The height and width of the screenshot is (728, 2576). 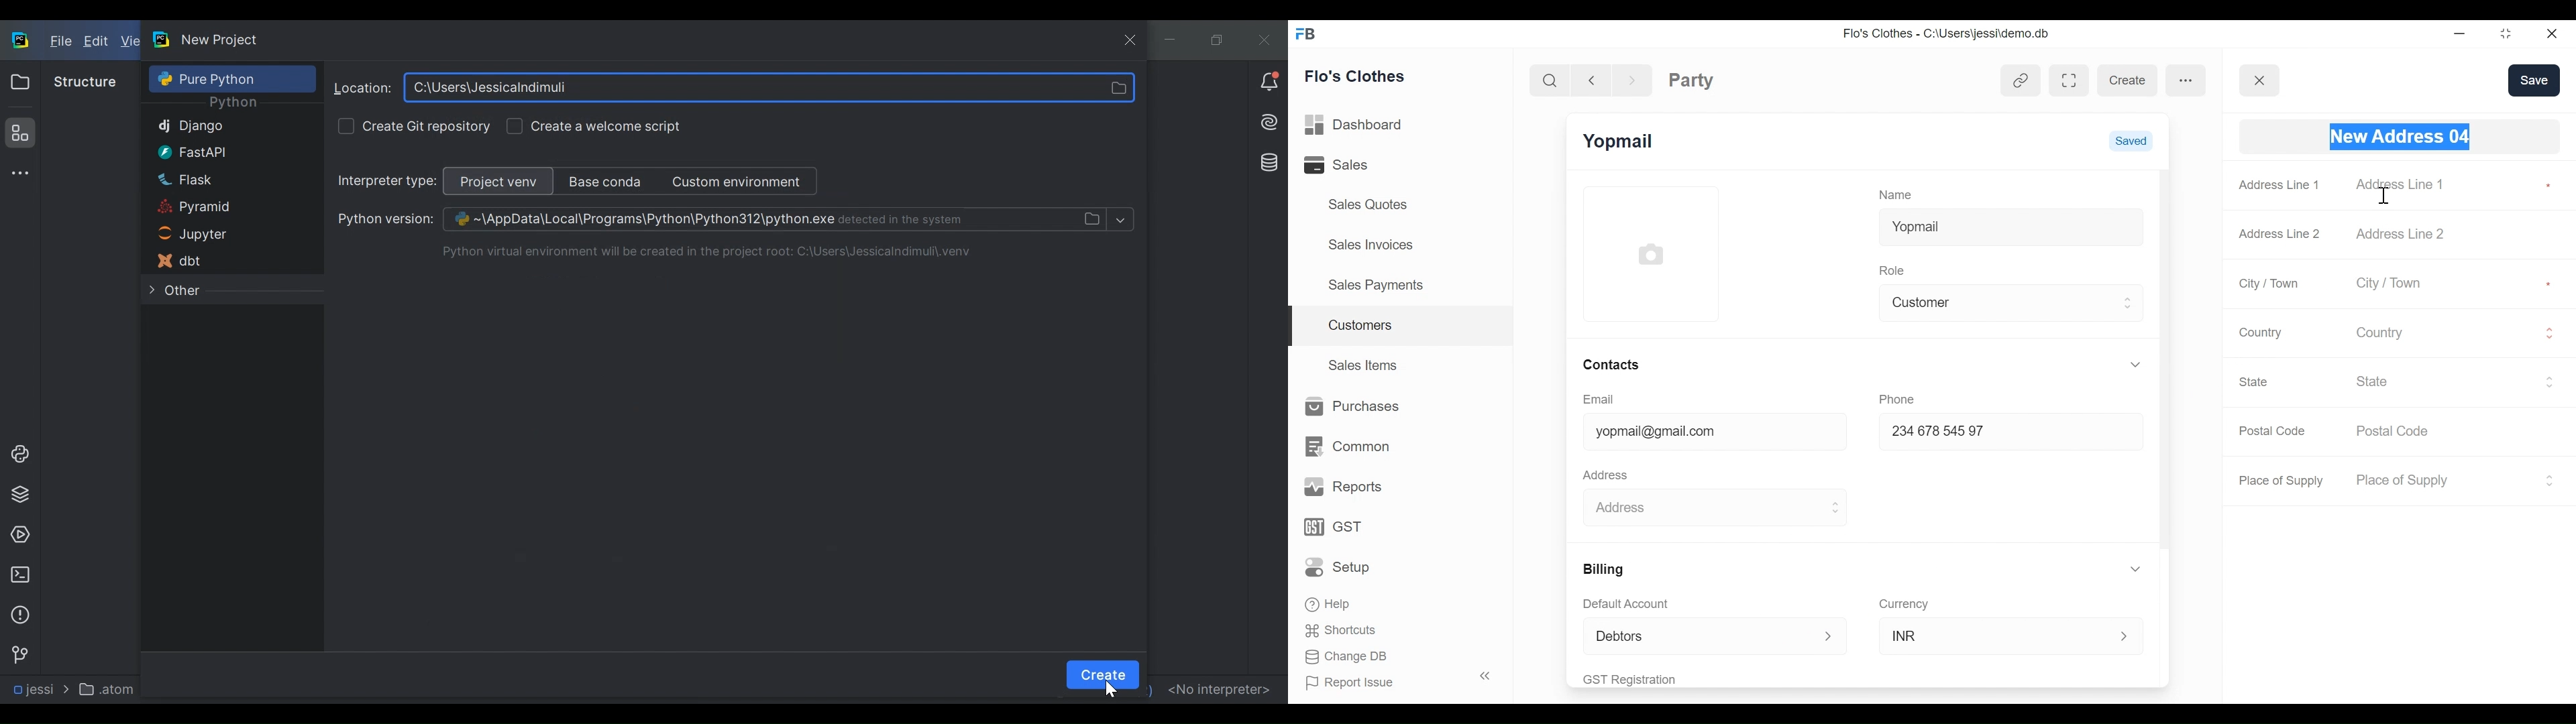 I want to click on Change DB, so click(x=1347, y=658).